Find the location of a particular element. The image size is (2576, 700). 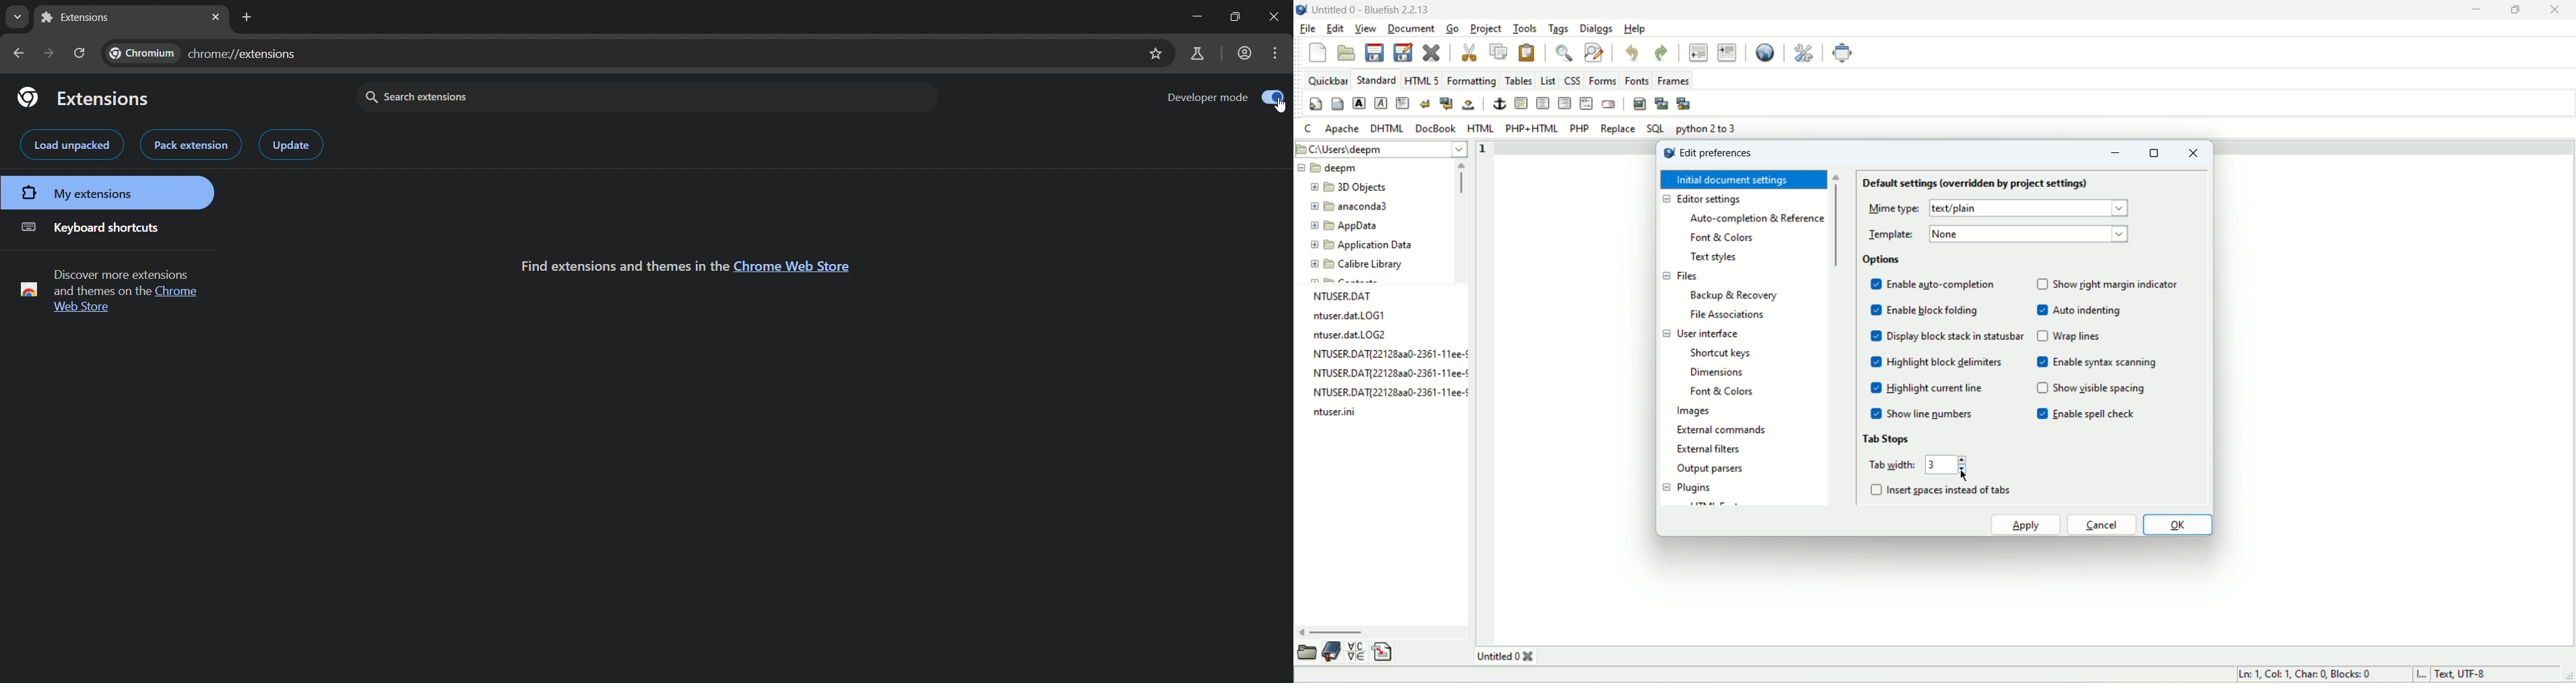

search extensions is located at coordinates (566, 96).